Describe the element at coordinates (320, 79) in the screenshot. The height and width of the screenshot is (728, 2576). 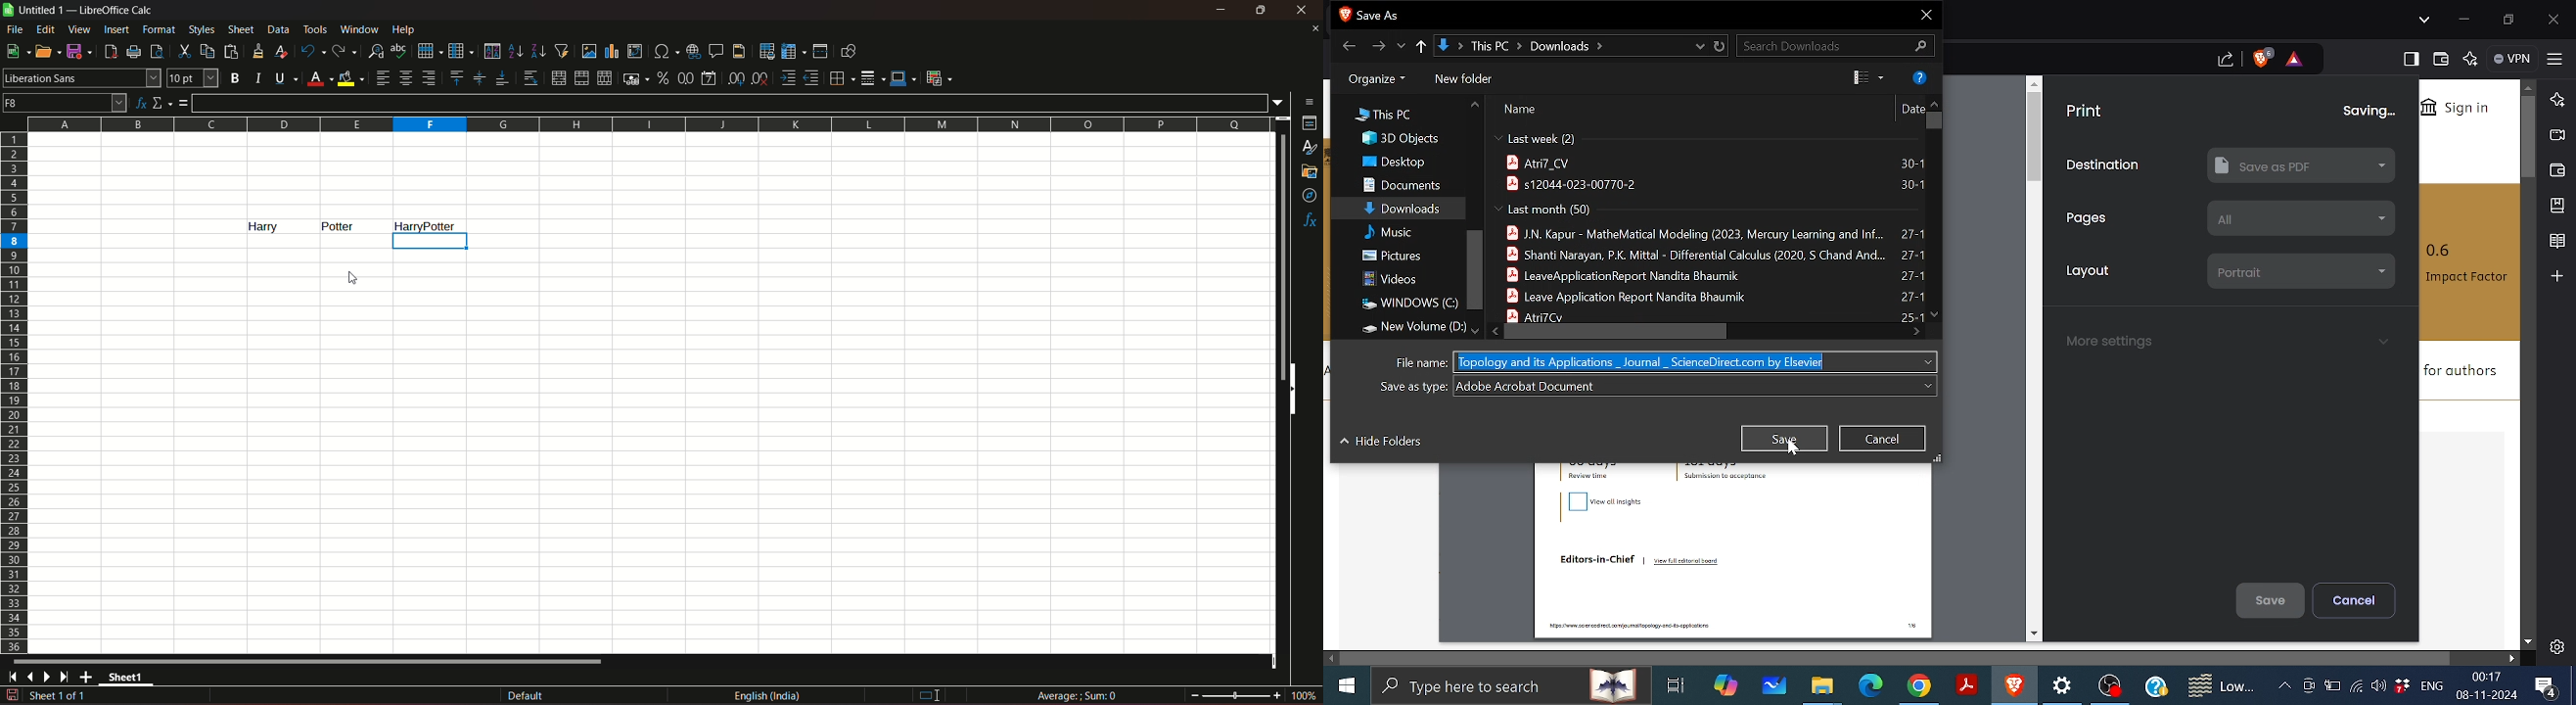
I see `font color` at that location.